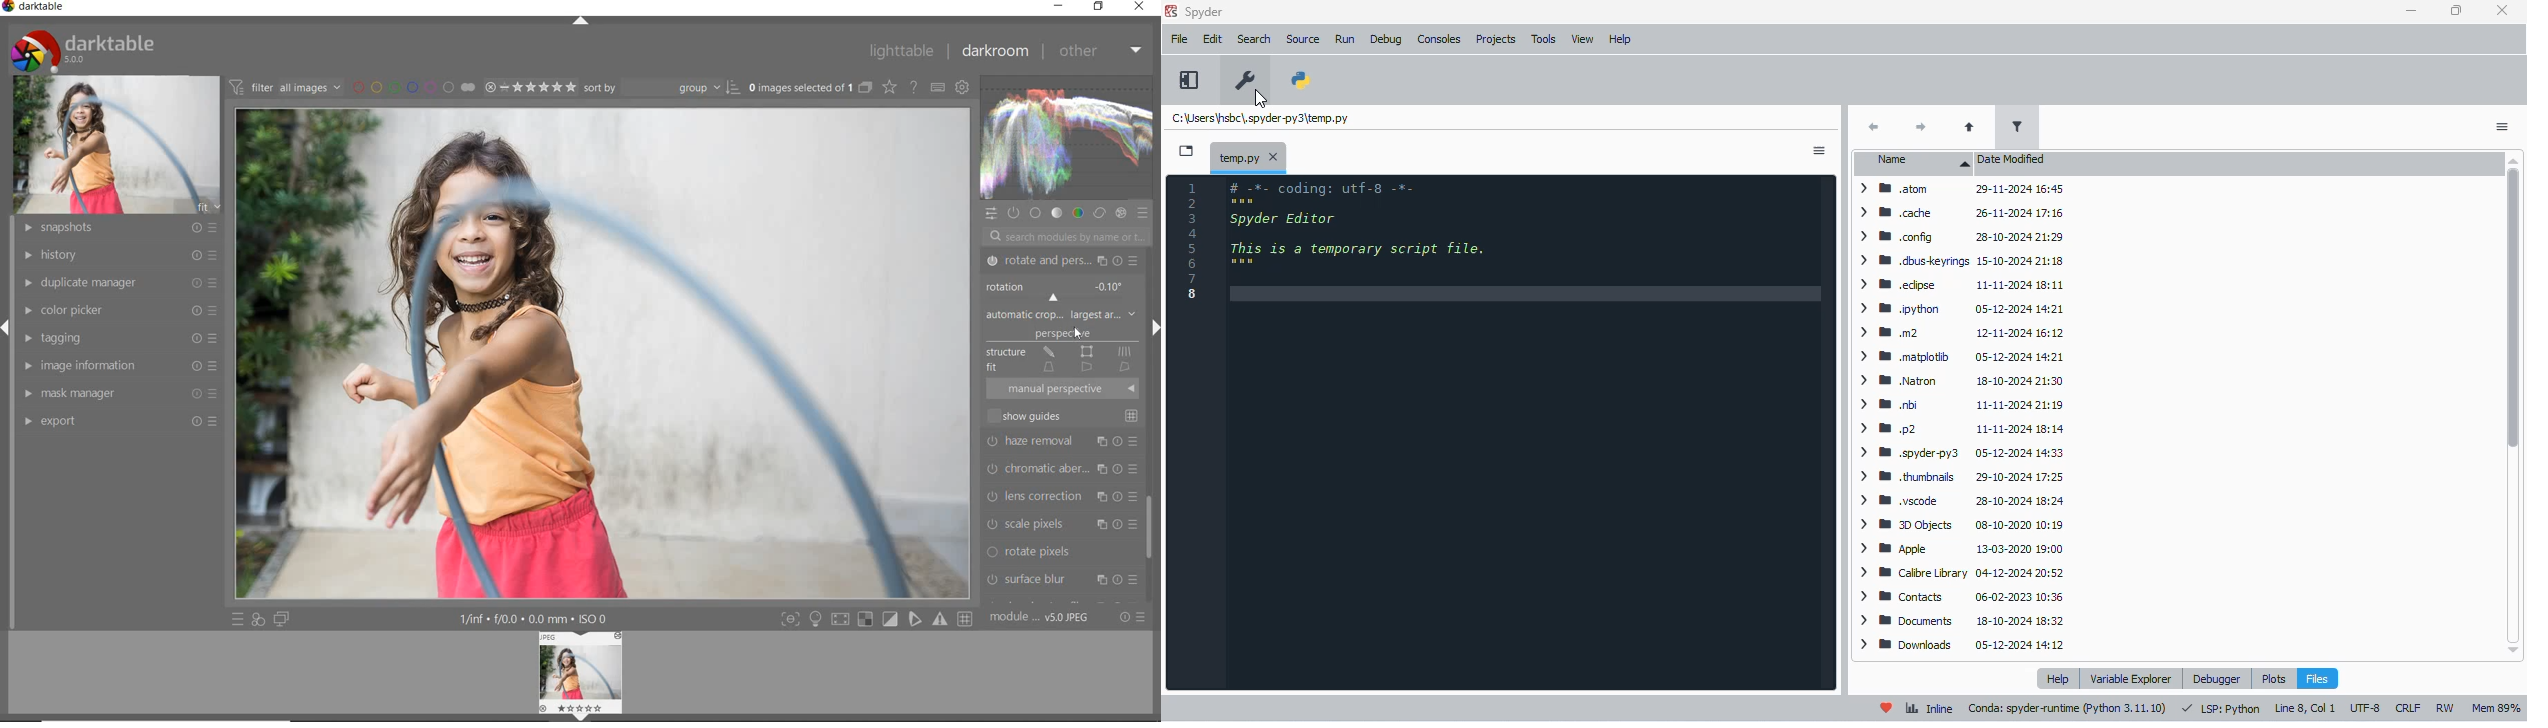 The image size is (2548, 728). I want to click on change type of overlay, so click(891, 89).